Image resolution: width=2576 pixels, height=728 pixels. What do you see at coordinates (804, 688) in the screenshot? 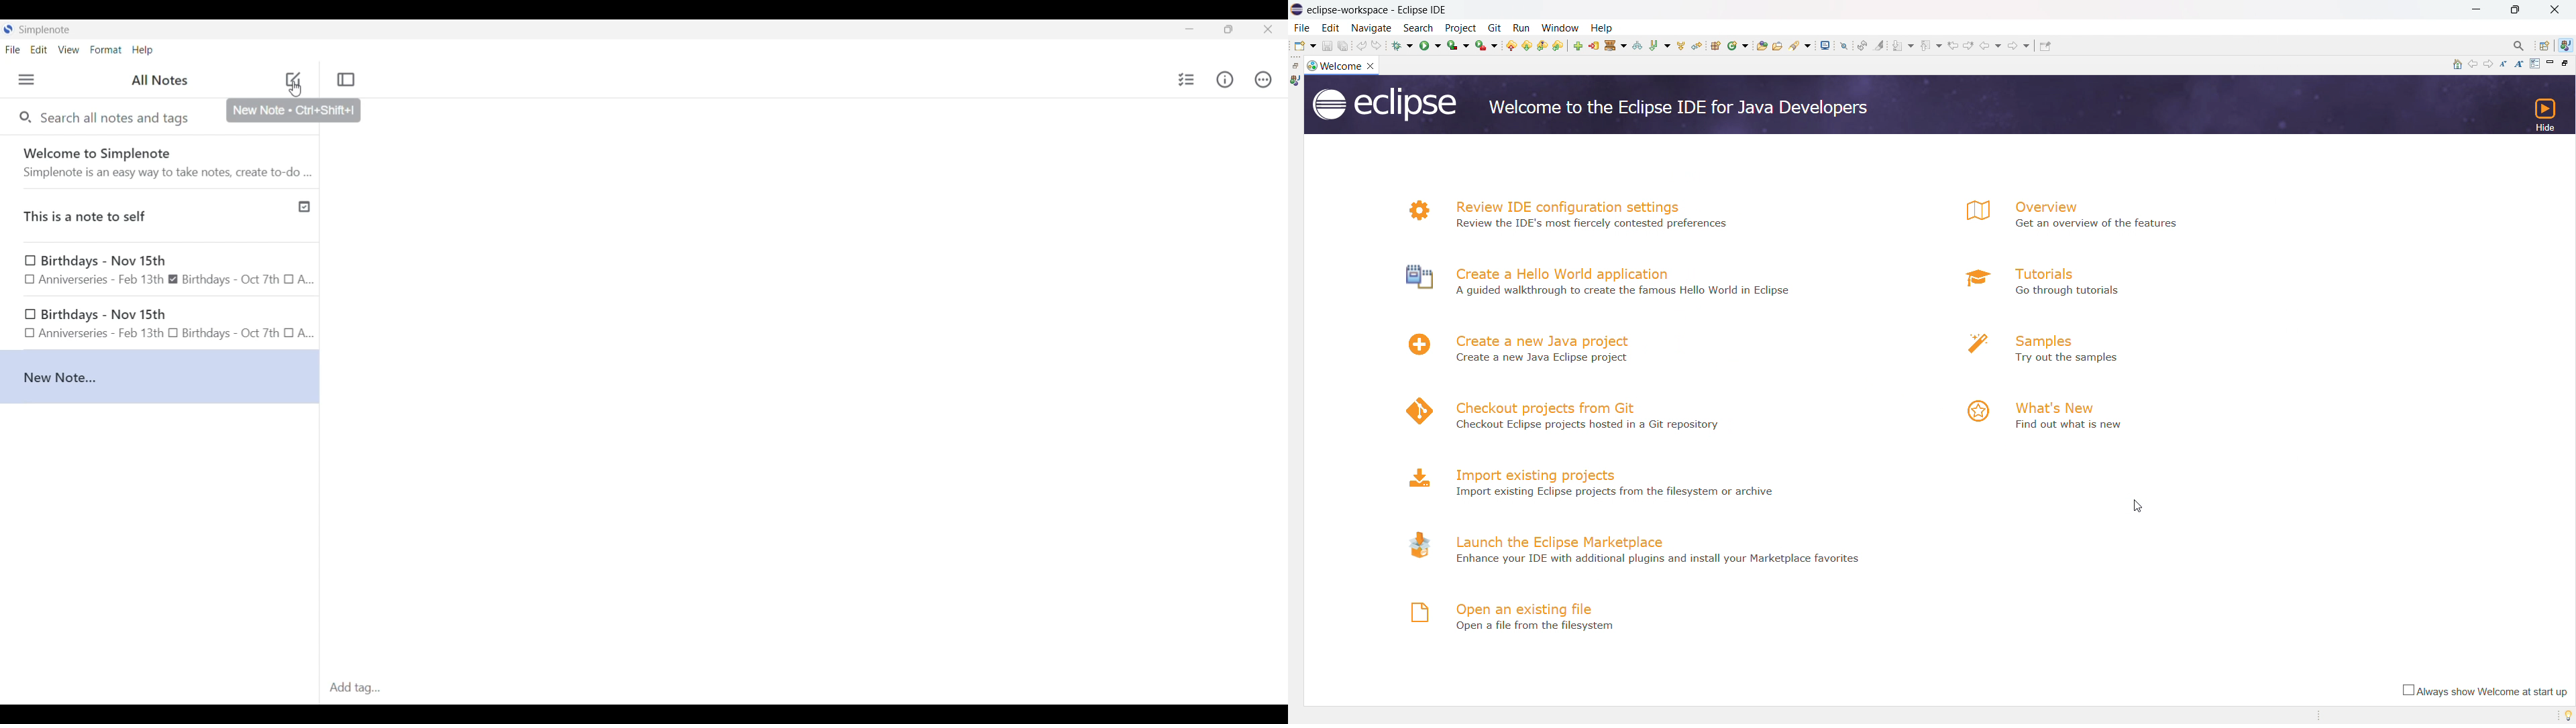
I see `Click to type in tags` at bounding box center [804, 688].